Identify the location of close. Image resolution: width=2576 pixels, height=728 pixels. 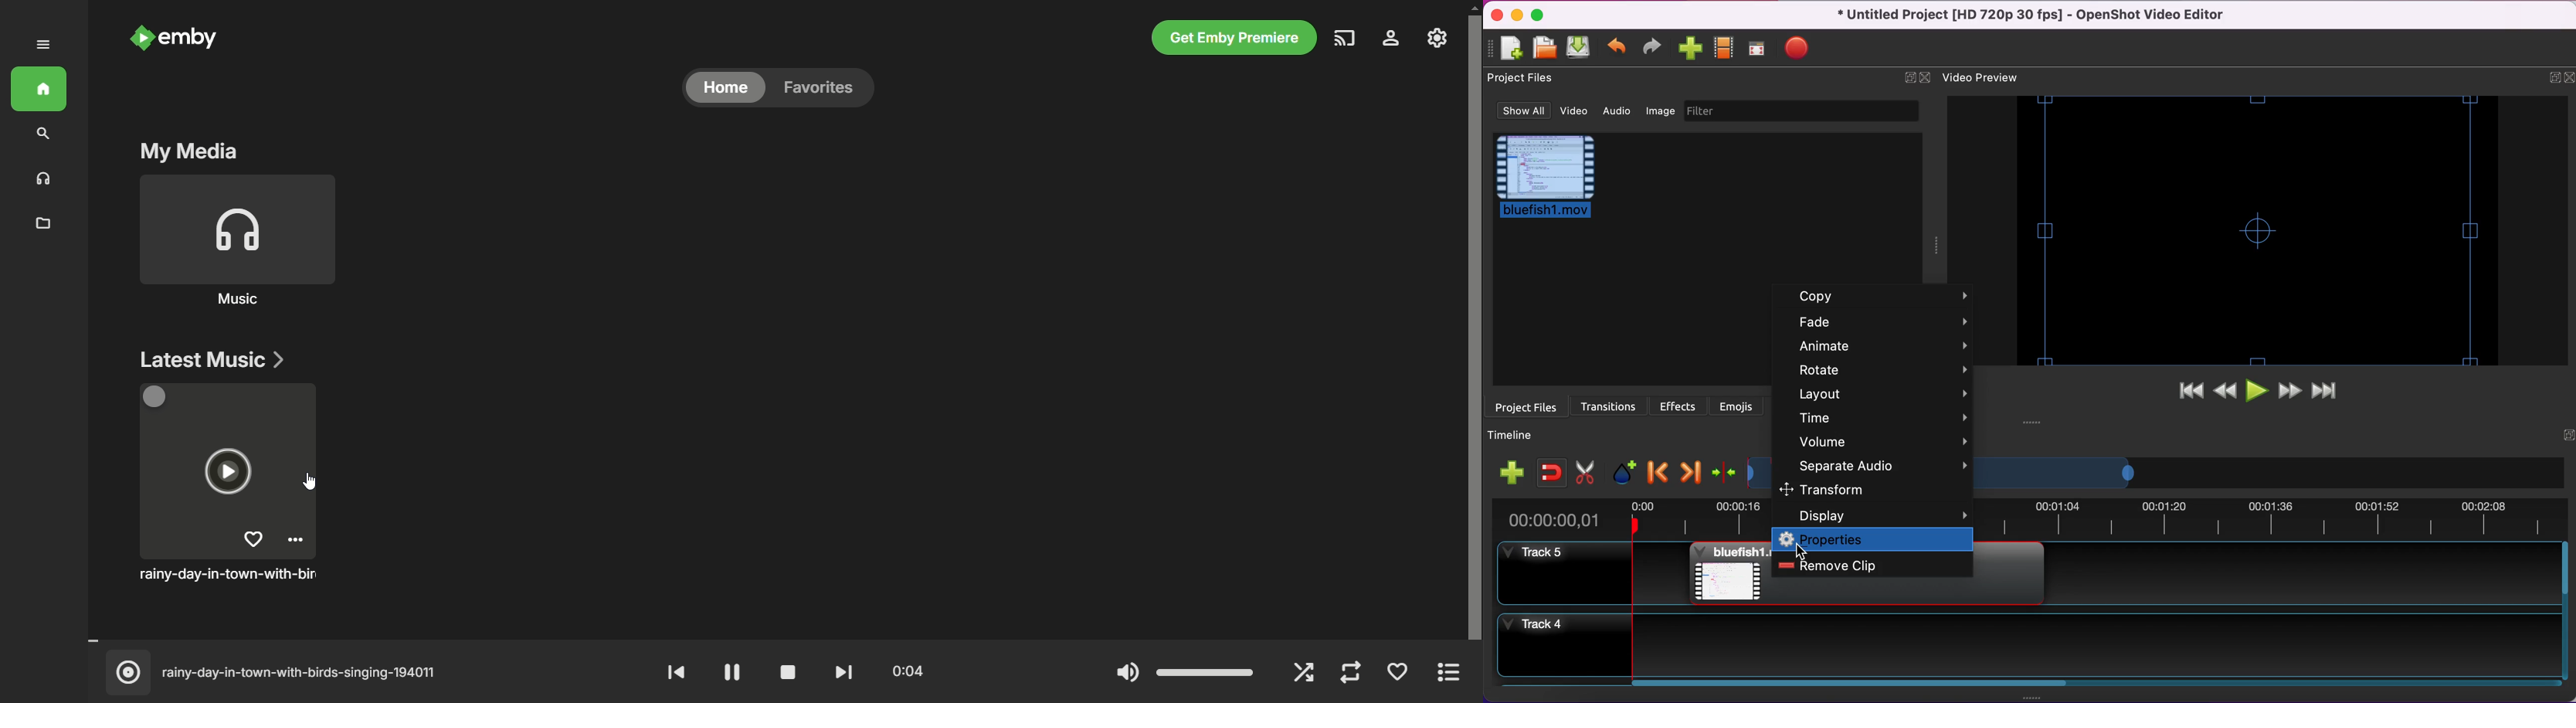
(1926, 78).